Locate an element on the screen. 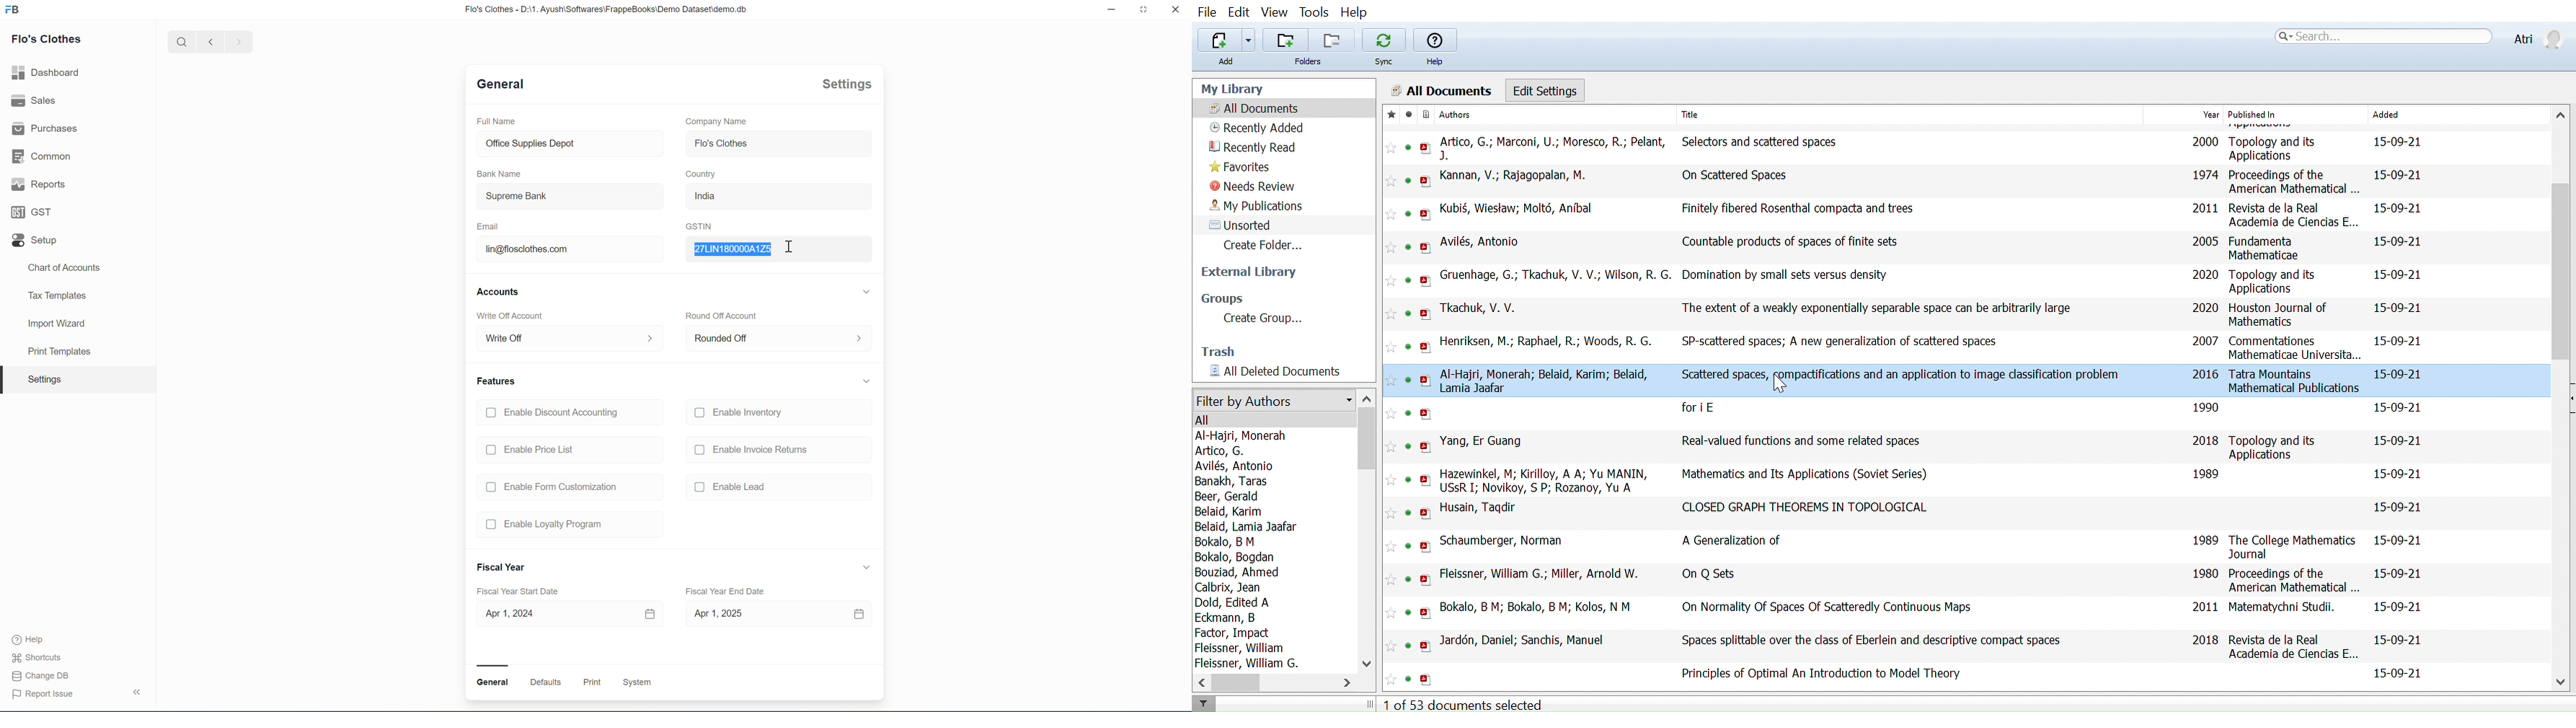 The width and height of the screenshot is (2576, 728). Reading status is located at coordinates (1407, 445).